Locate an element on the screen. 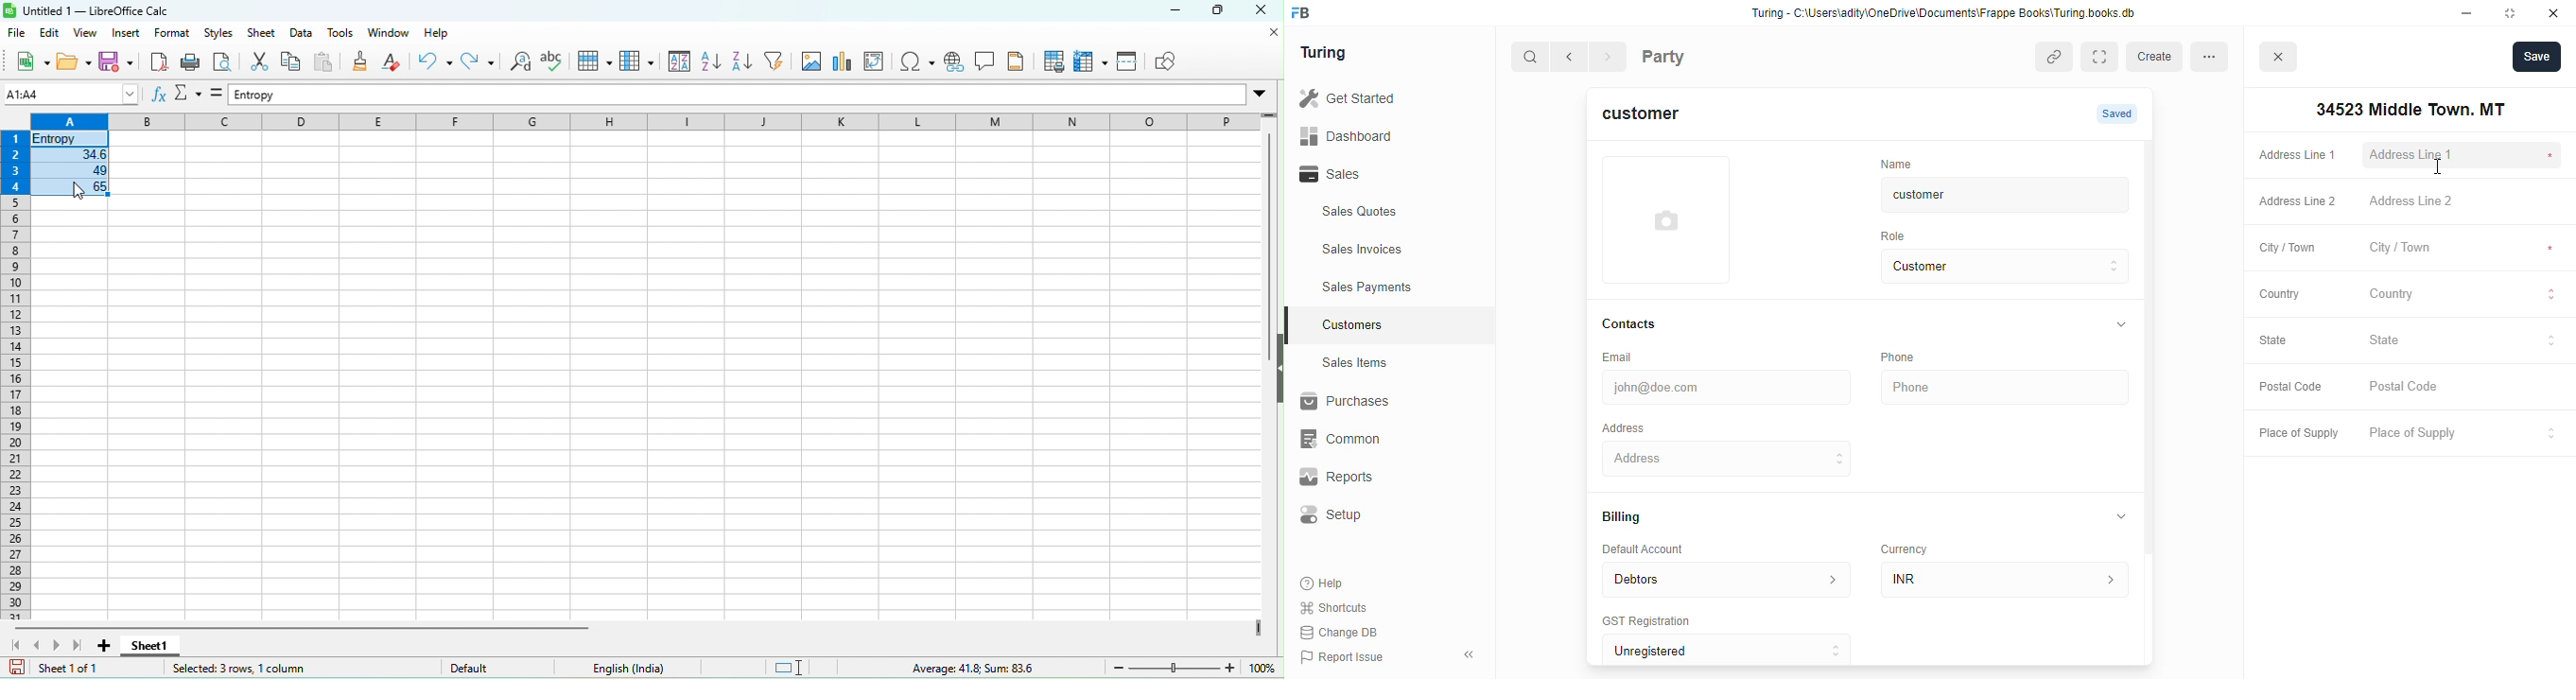 The height and width of the screenshot is (700, 2576). INR is located at coordinates (2009, 579).